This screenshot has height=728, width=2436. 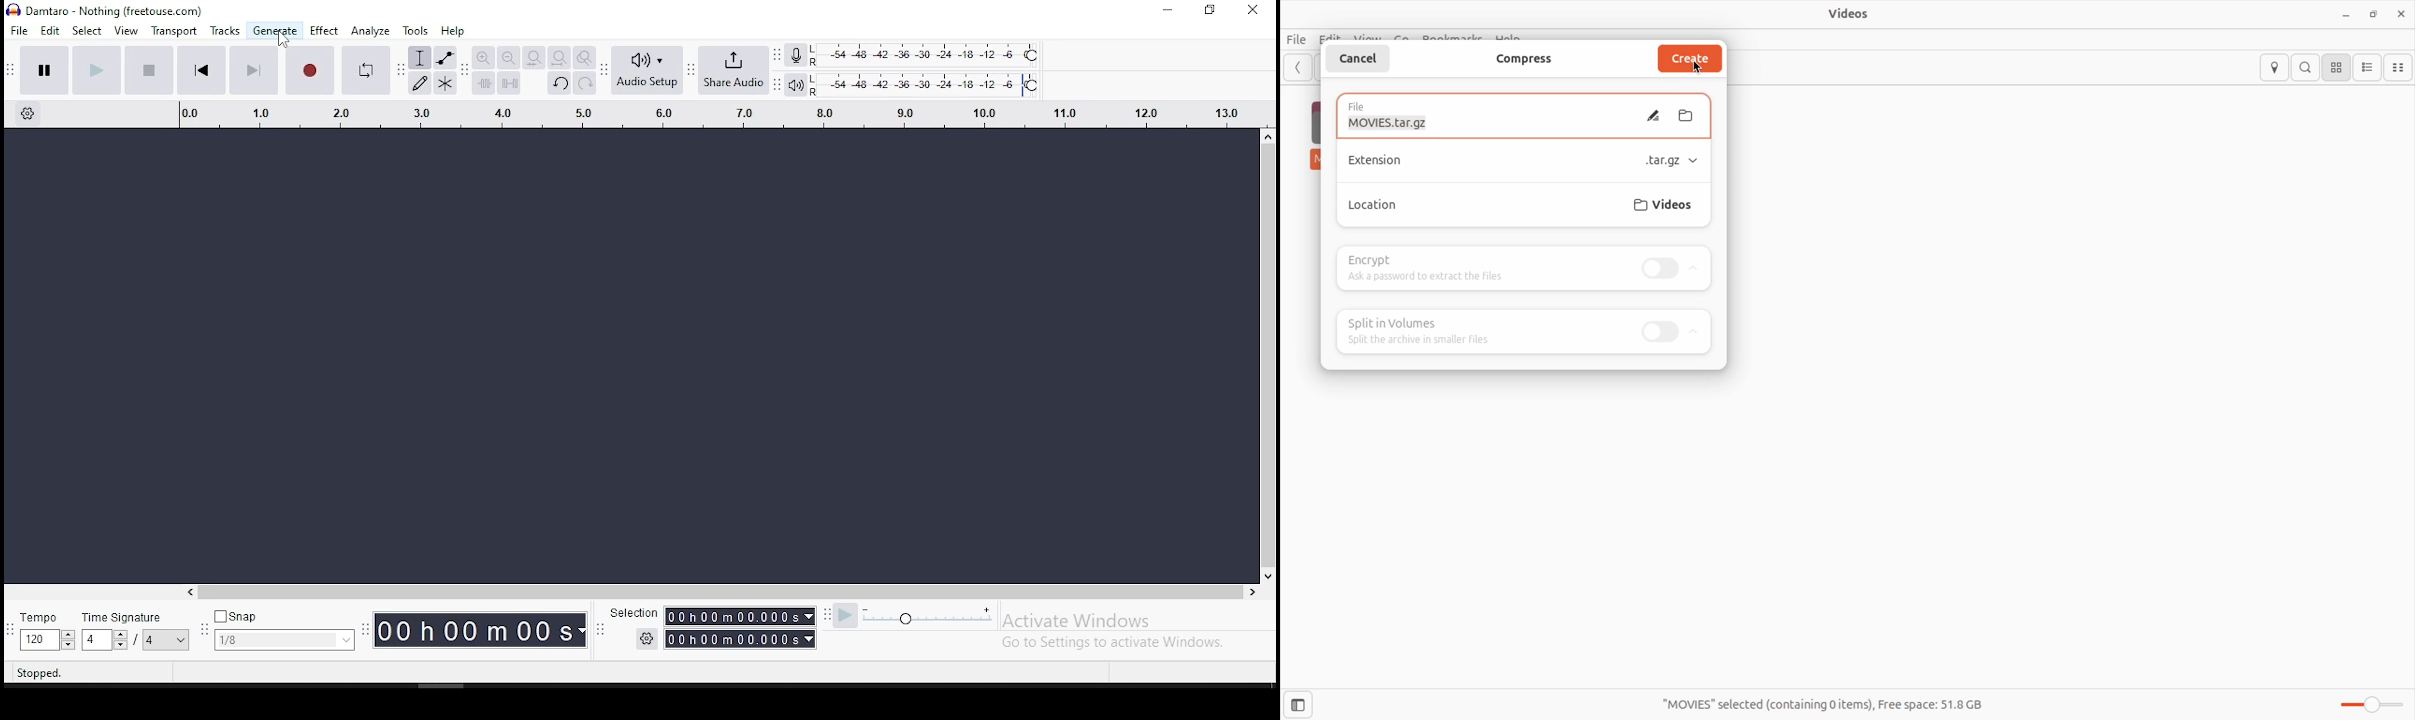 I want to click on multi tool, so click(x=446, y=83).